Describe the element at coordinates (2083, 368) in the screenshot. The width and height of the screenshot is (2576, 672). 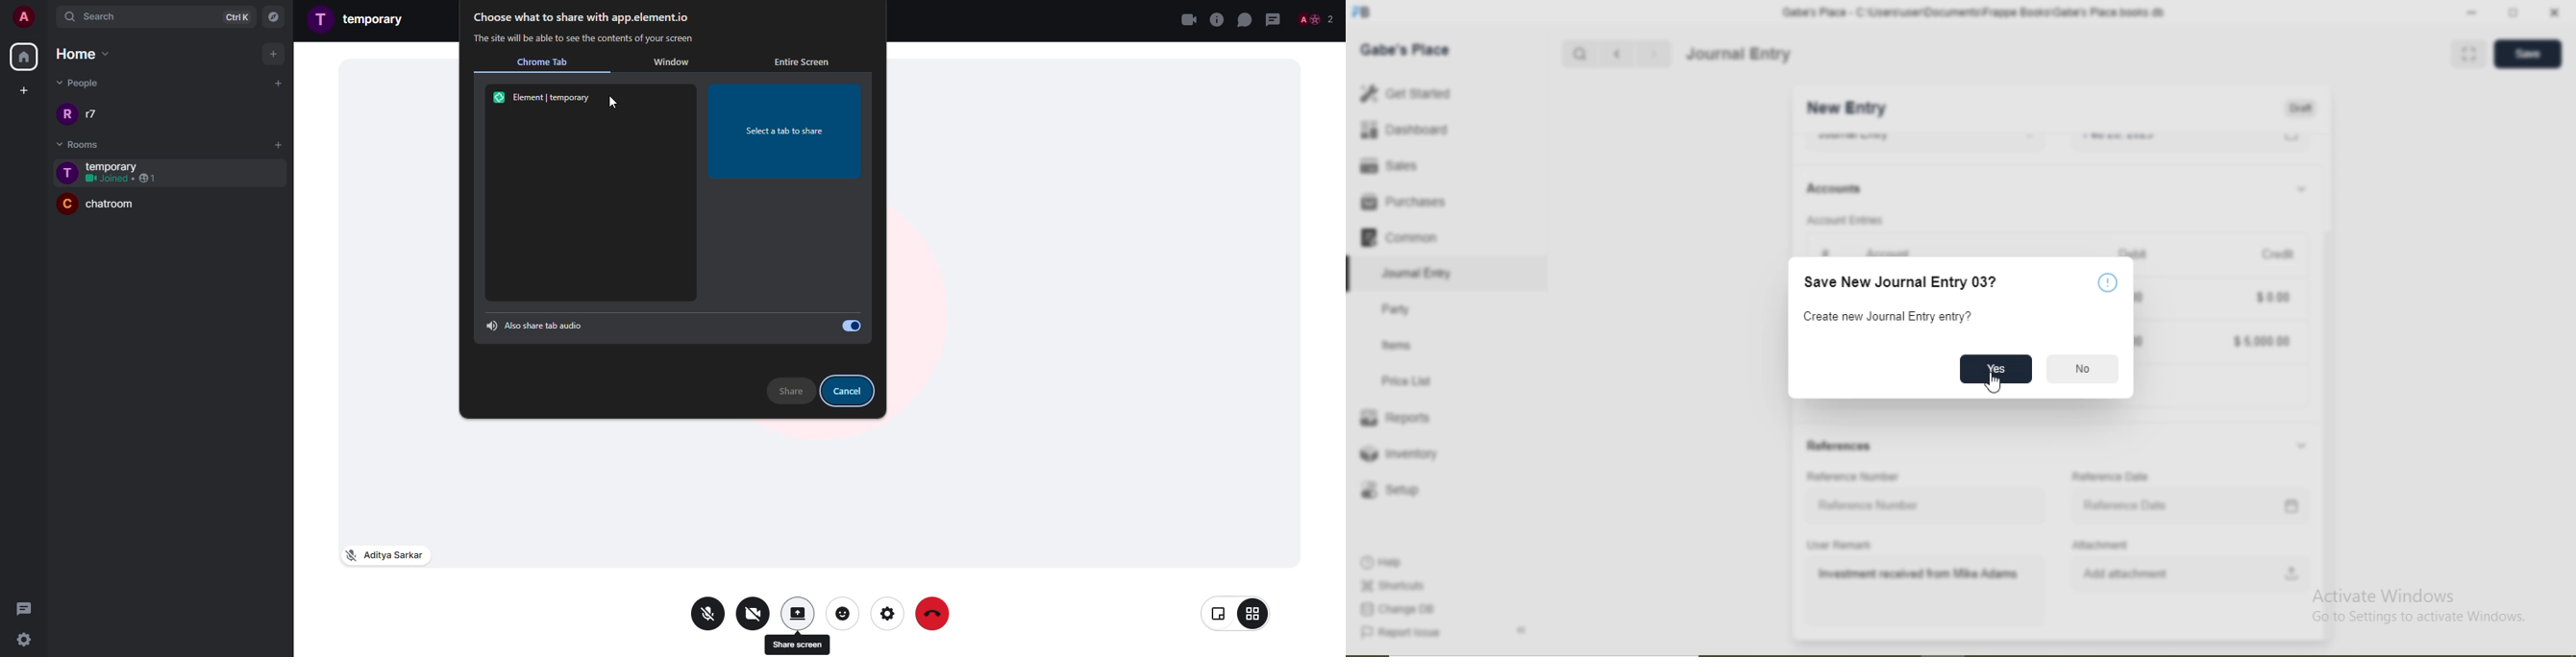
I see `No` at that location.